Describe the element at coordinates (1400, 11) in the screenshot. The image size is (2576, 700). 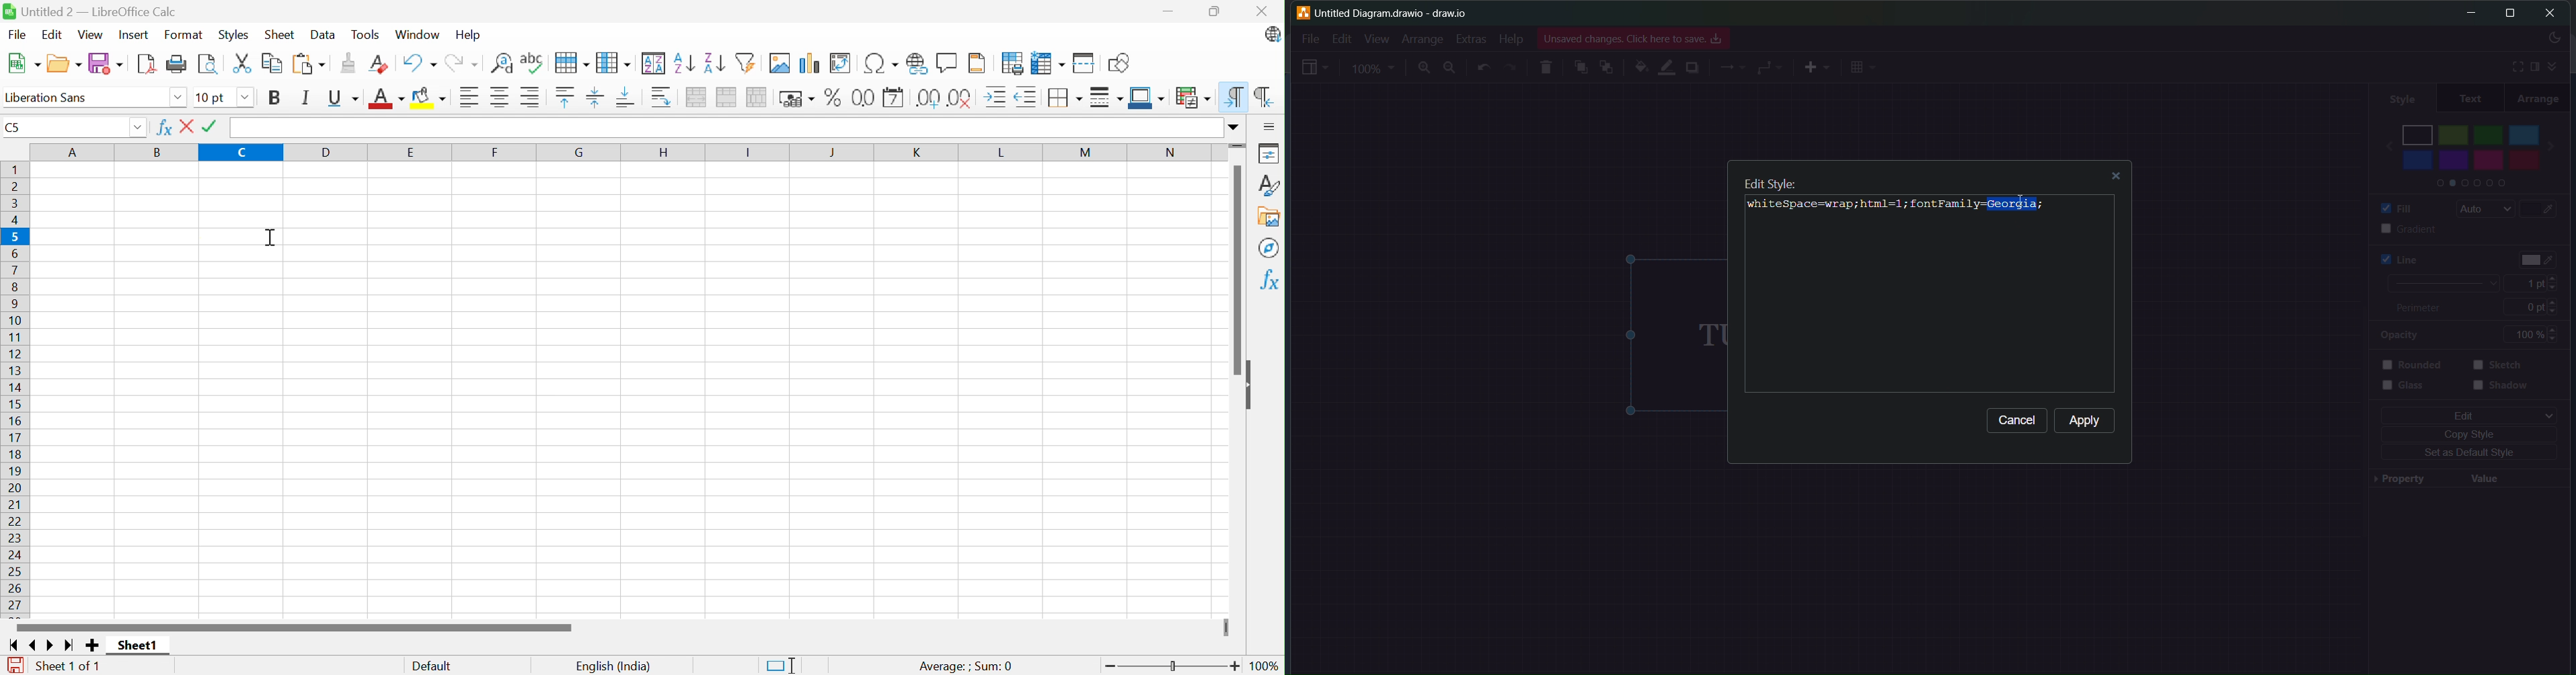
I see `untitled Diagram.drawio - draw.io` at that location.